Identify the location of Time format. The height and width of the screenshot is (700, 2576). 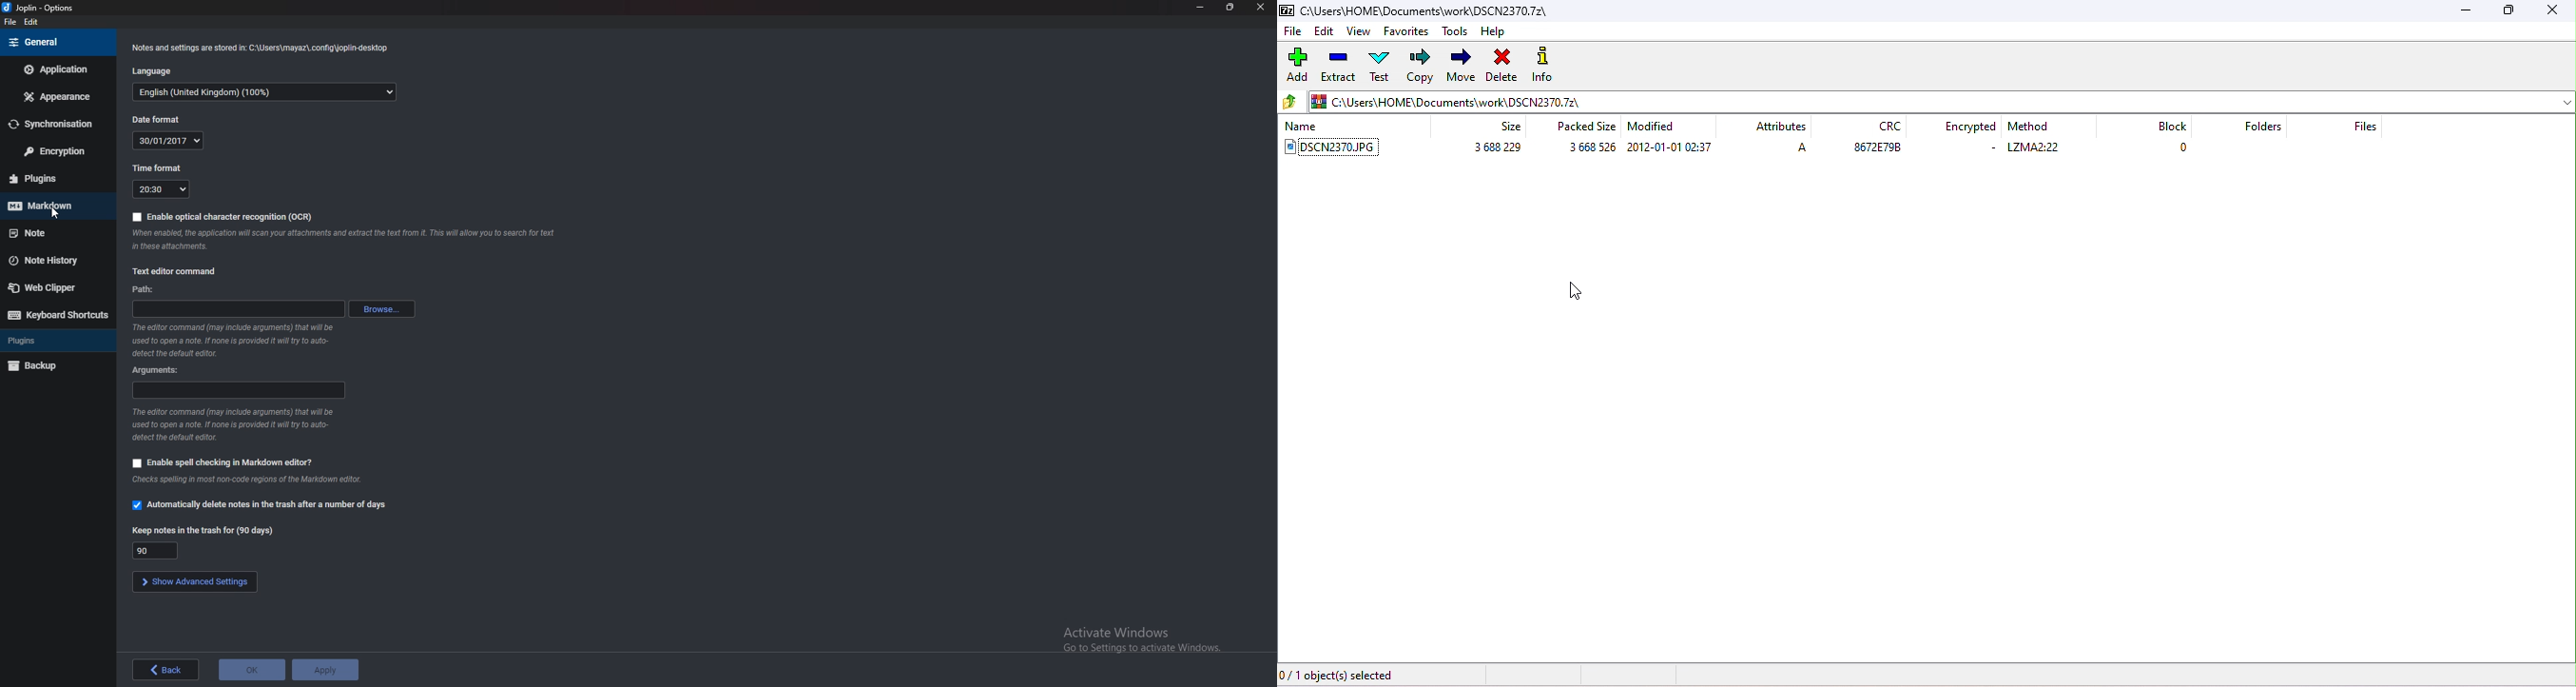
(162, 167).